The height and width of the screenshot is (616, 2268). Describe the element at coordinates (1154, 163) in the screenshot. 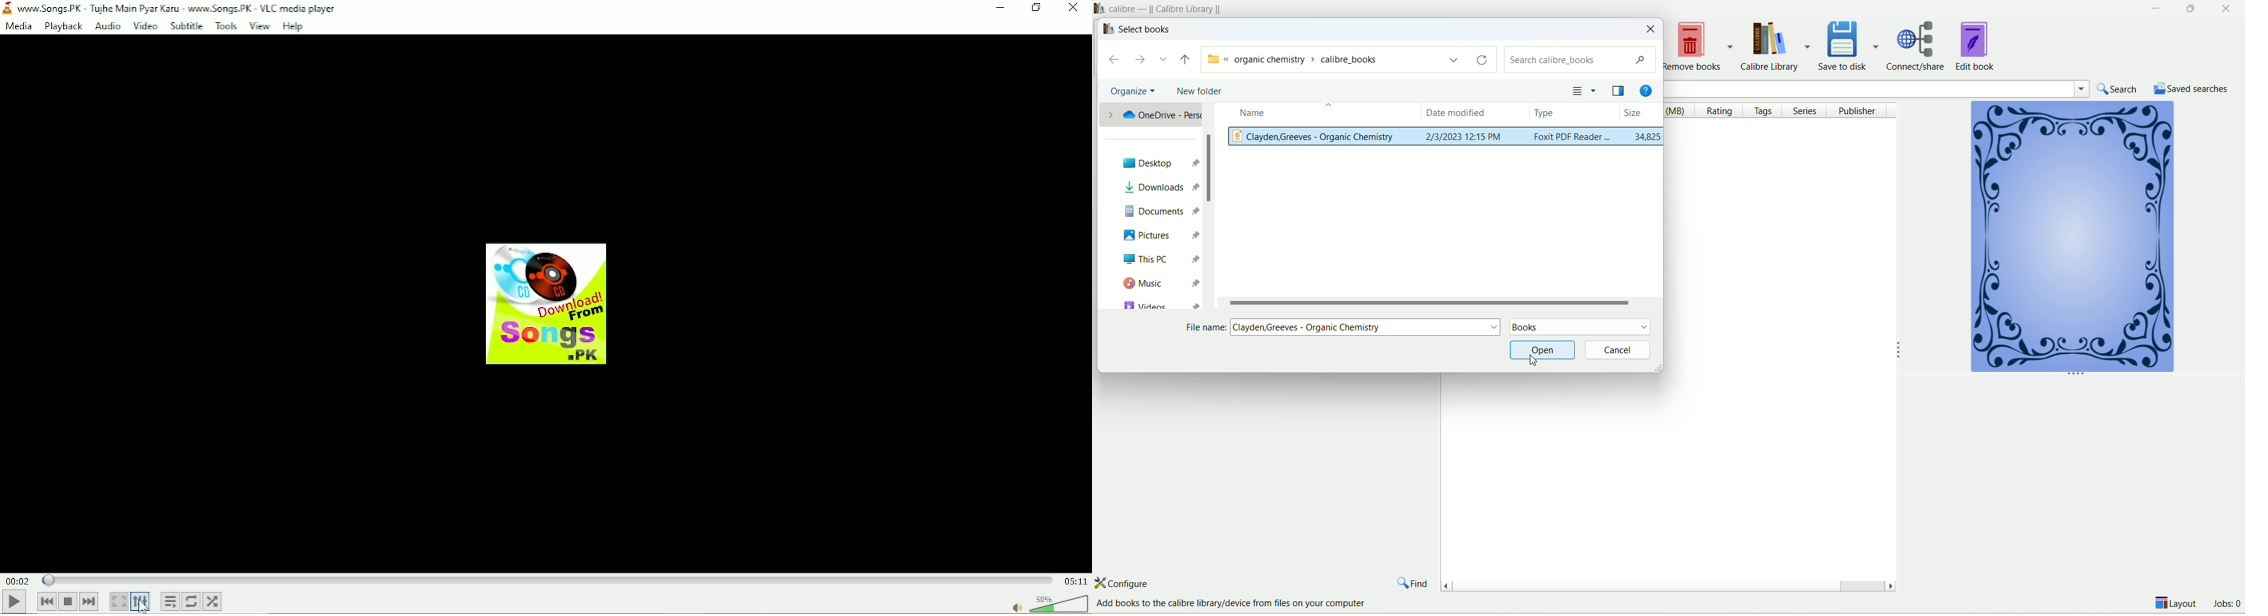

I see `desktop` at that location.